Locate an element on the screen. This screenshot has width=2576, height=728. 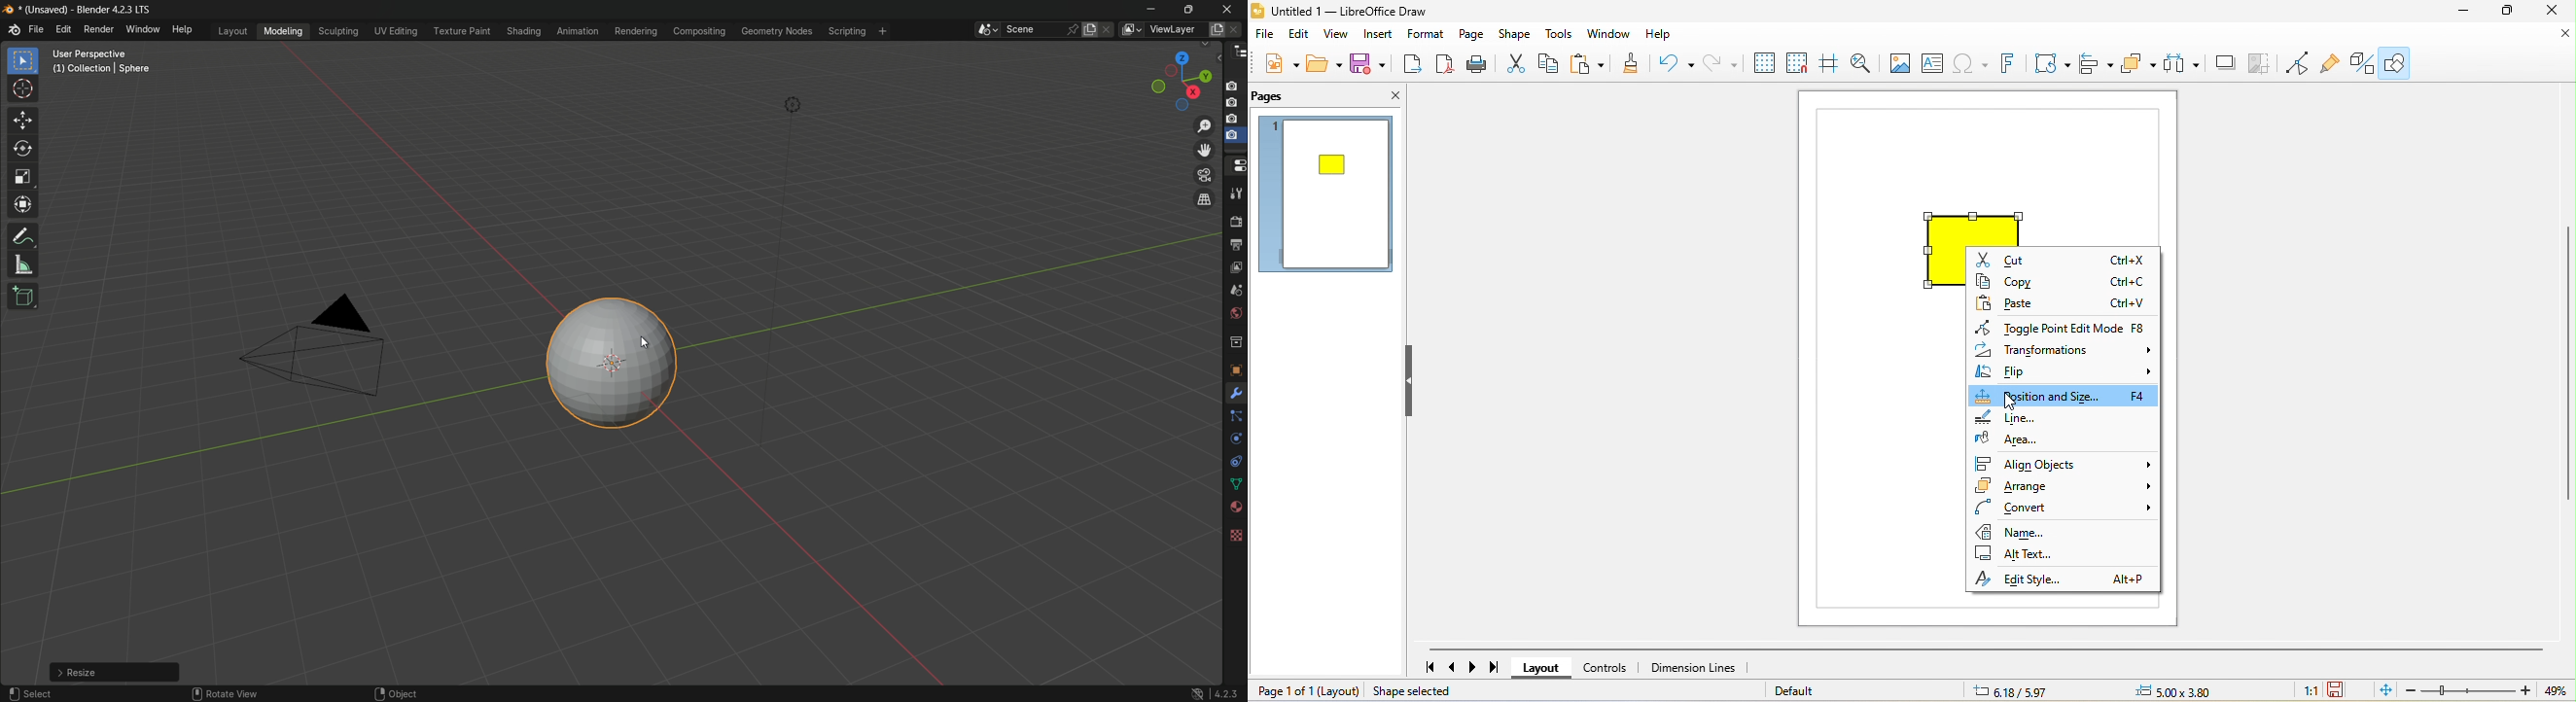
align objects is located at coordinates (2065, 464).